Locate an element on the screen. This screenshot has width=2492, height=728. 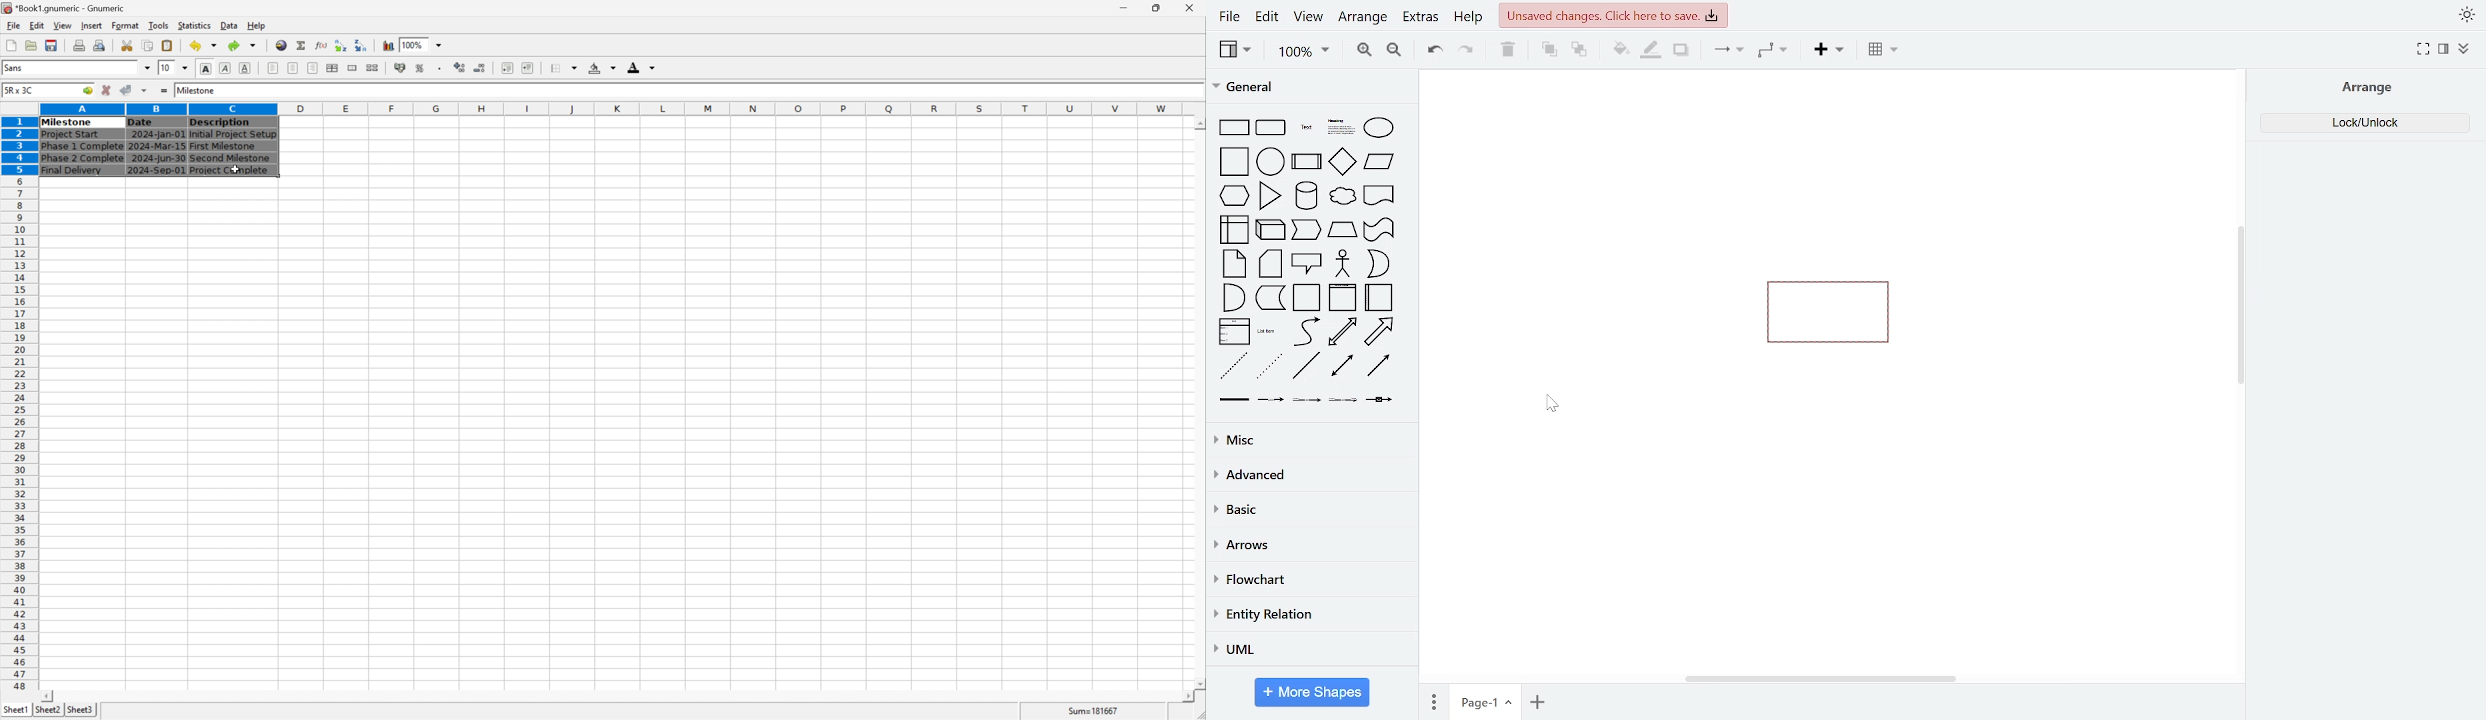
vertical scrollbar is located at coordinates (2243, 308).